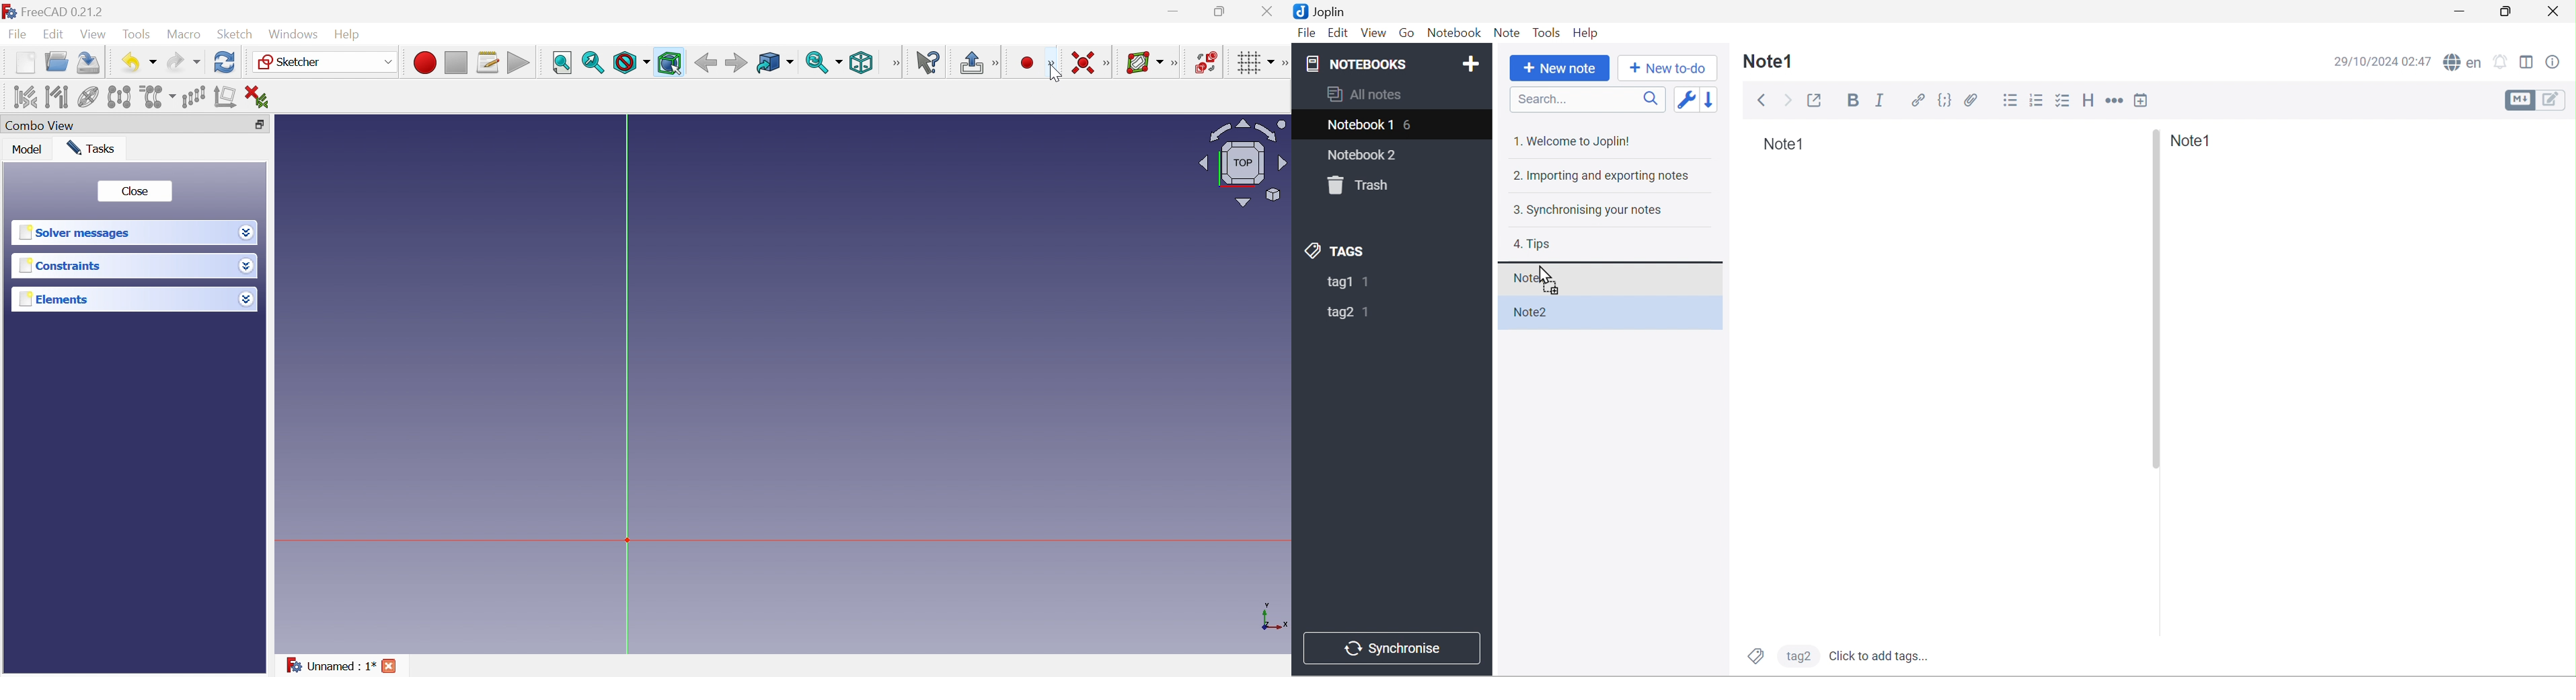 This screenshot has height=700, width=2576. Describe the element at coordinates (2010, 102) in the screenshot. I see `Bulleted list` at that location.